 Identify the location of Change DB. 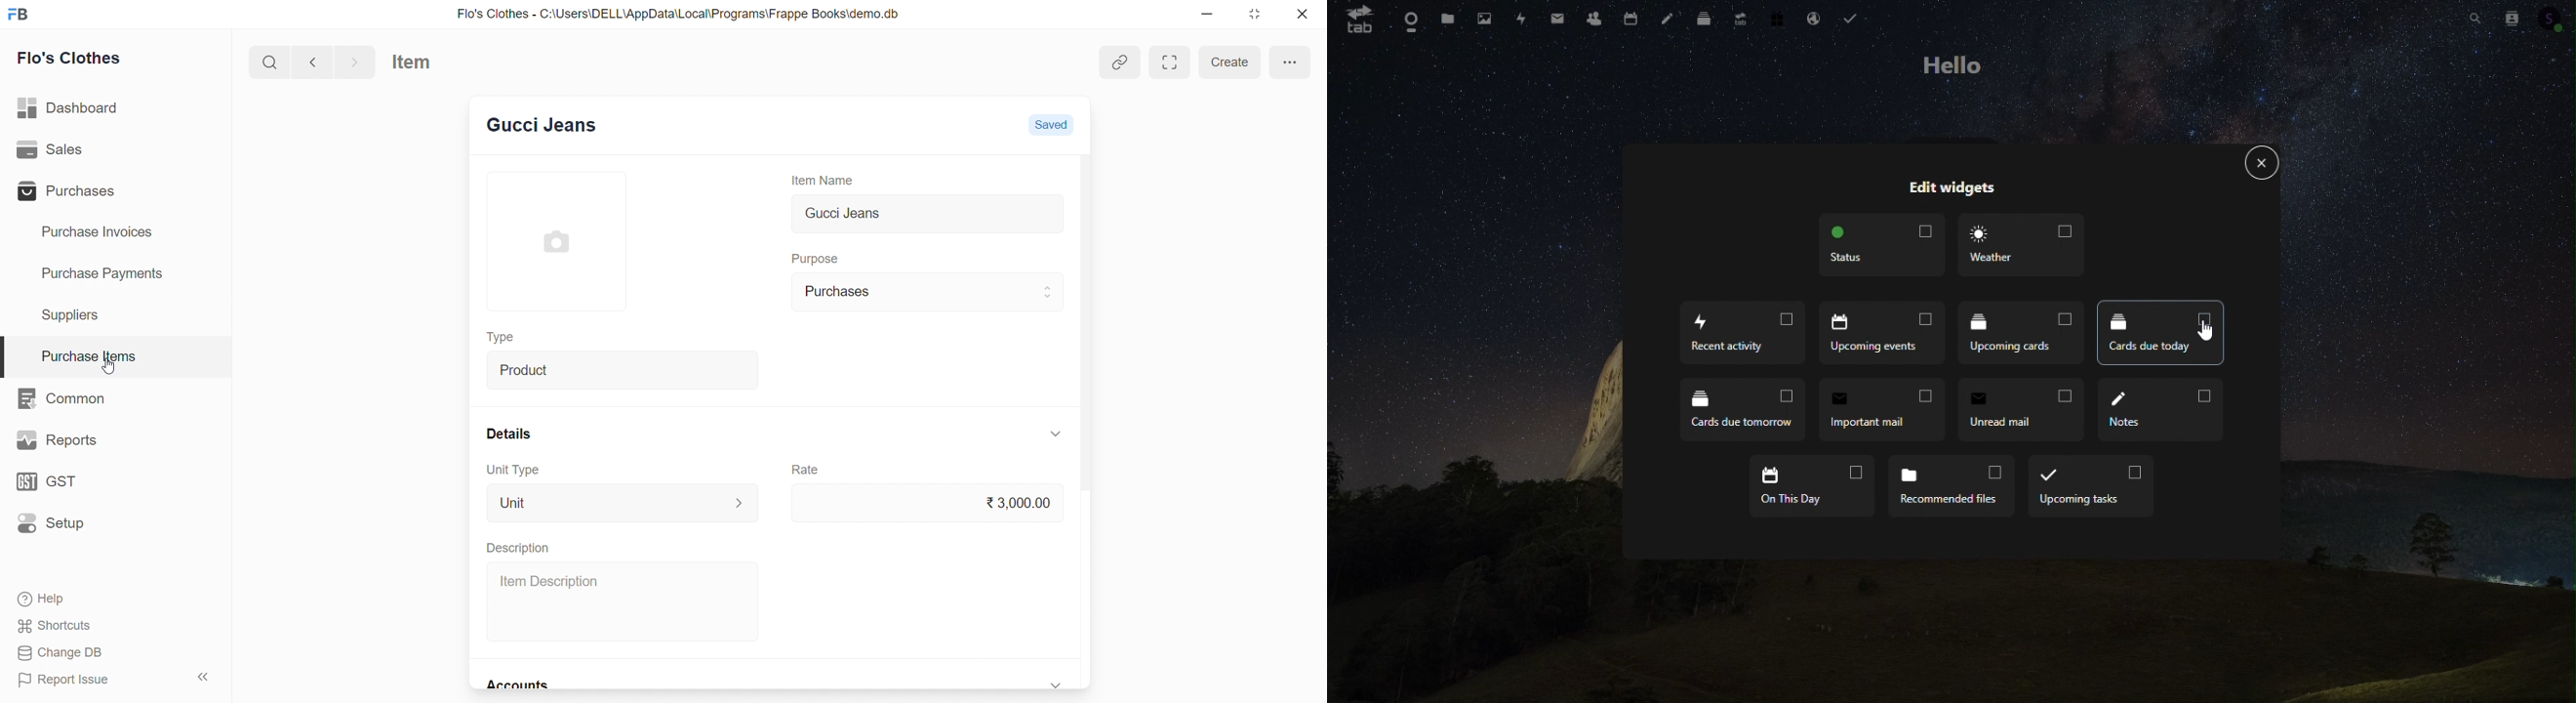
(109, 652).